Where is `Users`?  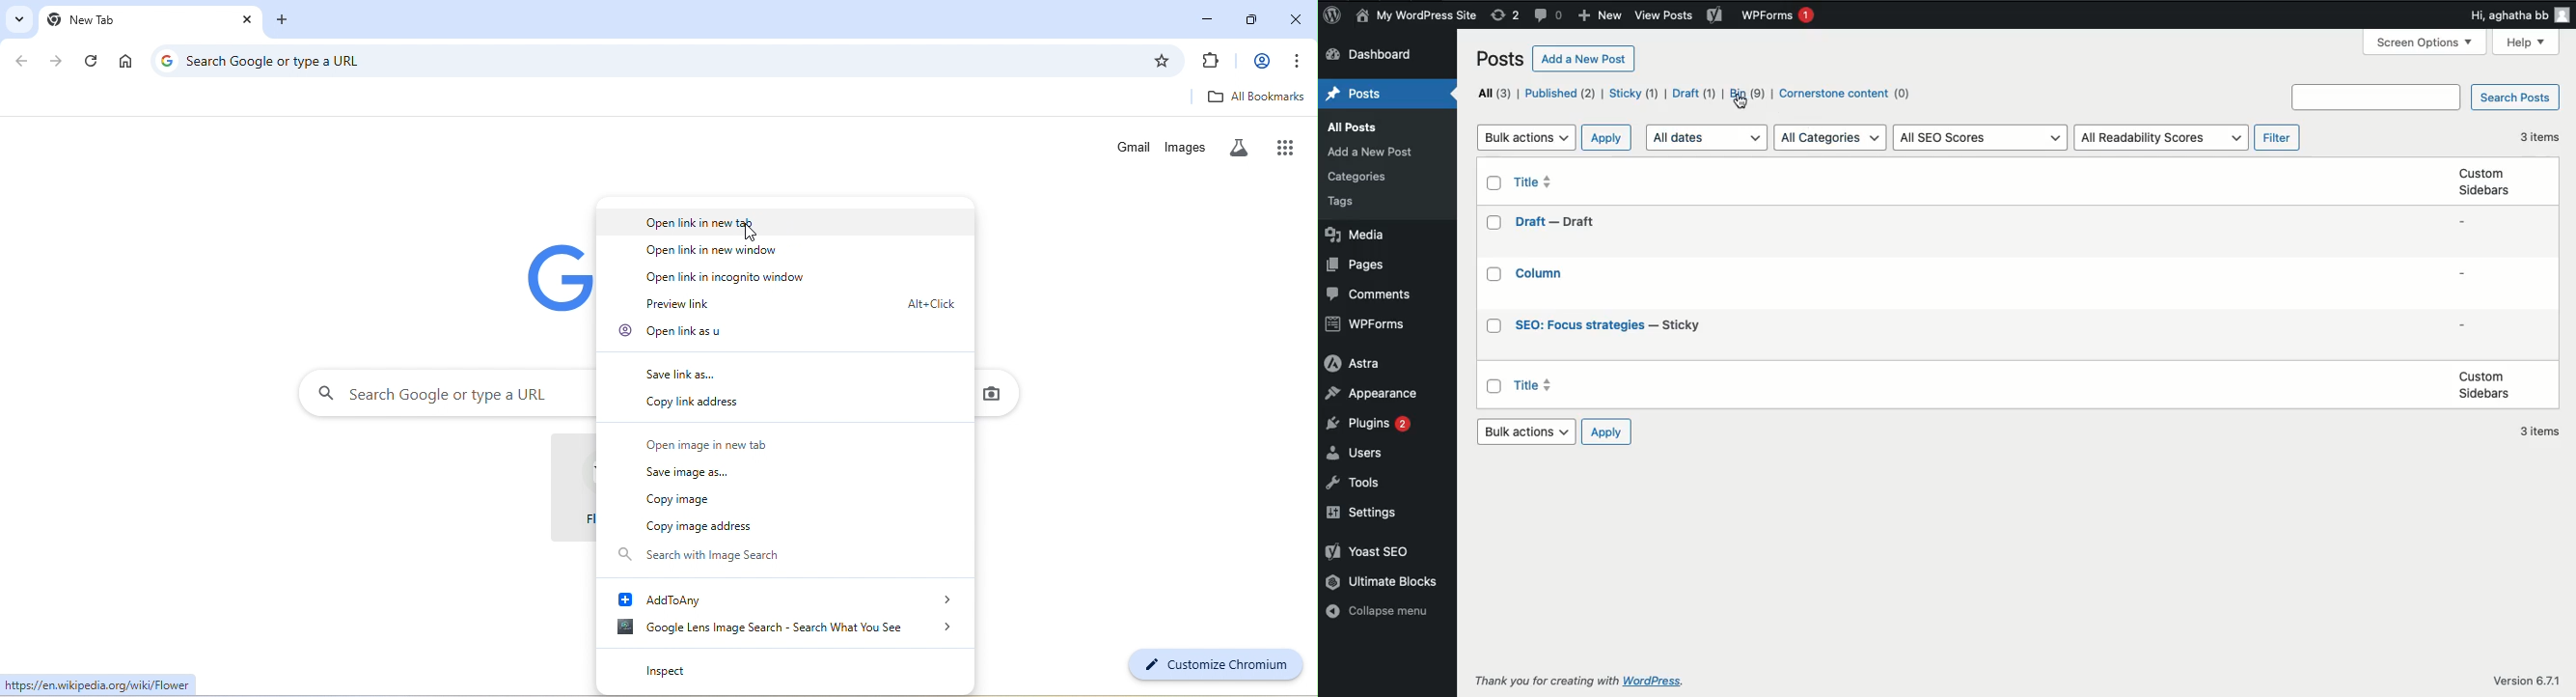 Users is located at coordinates (1356, 454).